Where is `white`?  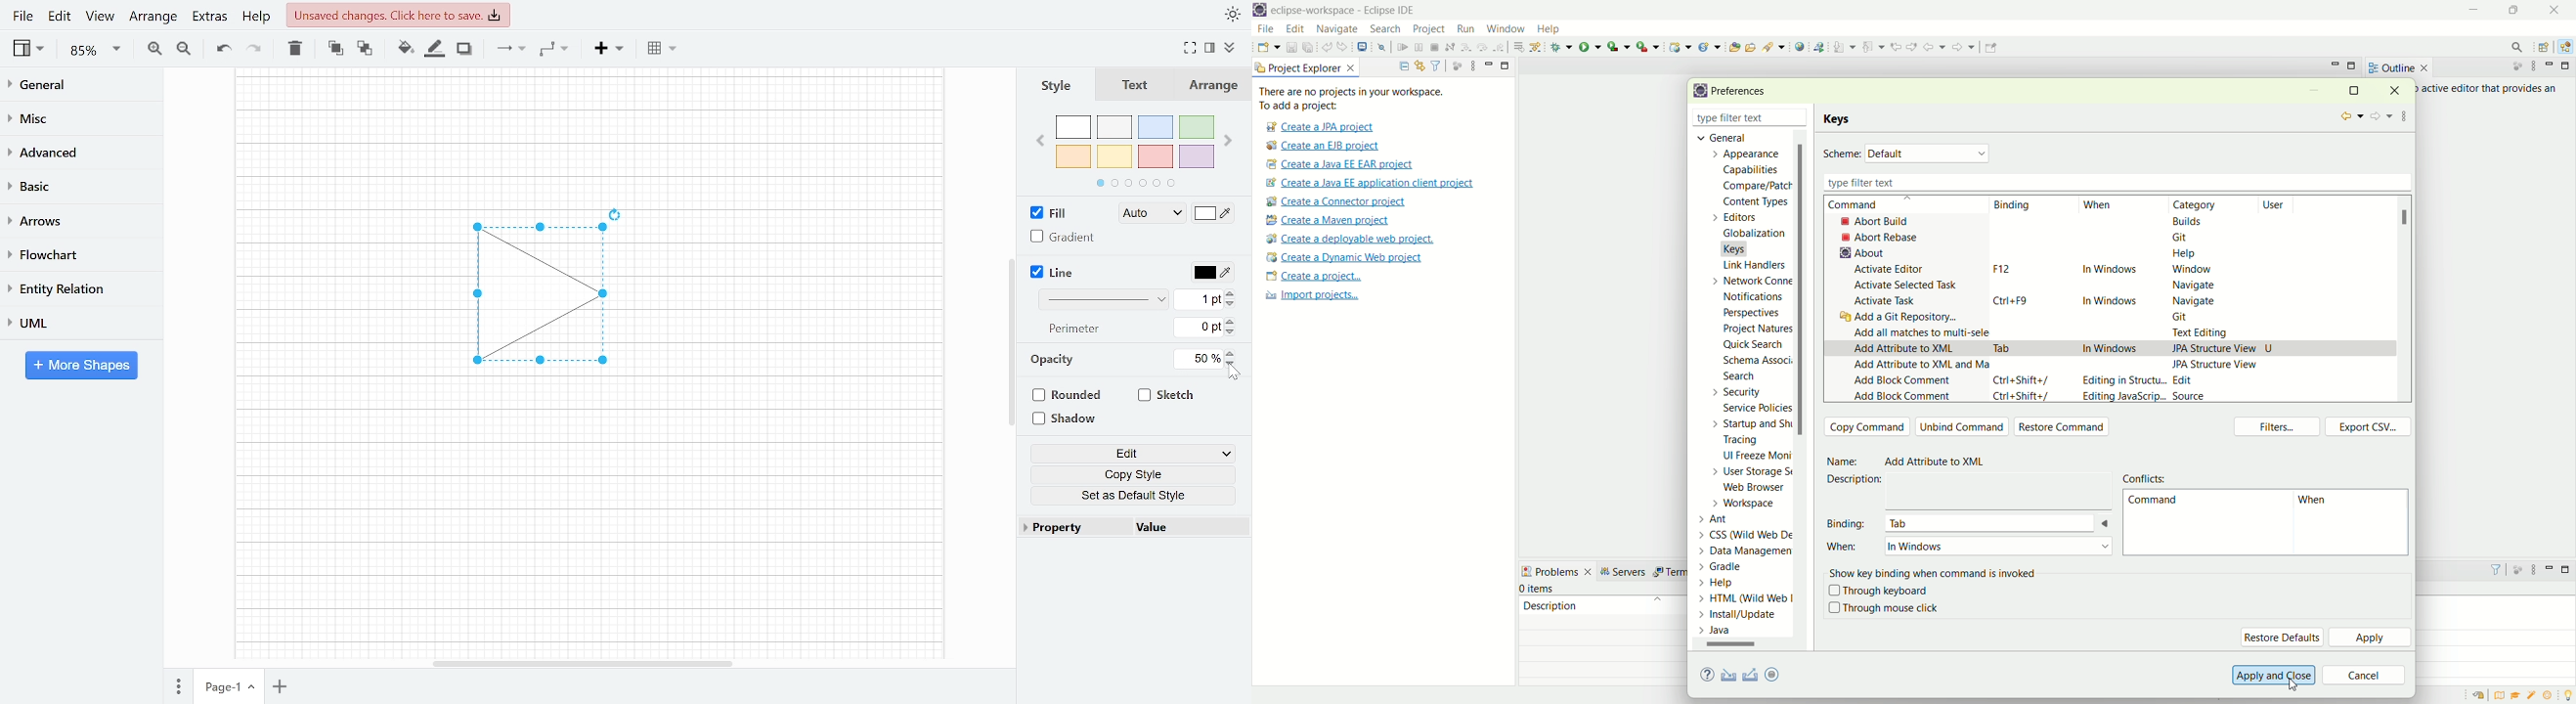
white is located at coordinates (1073, 128).